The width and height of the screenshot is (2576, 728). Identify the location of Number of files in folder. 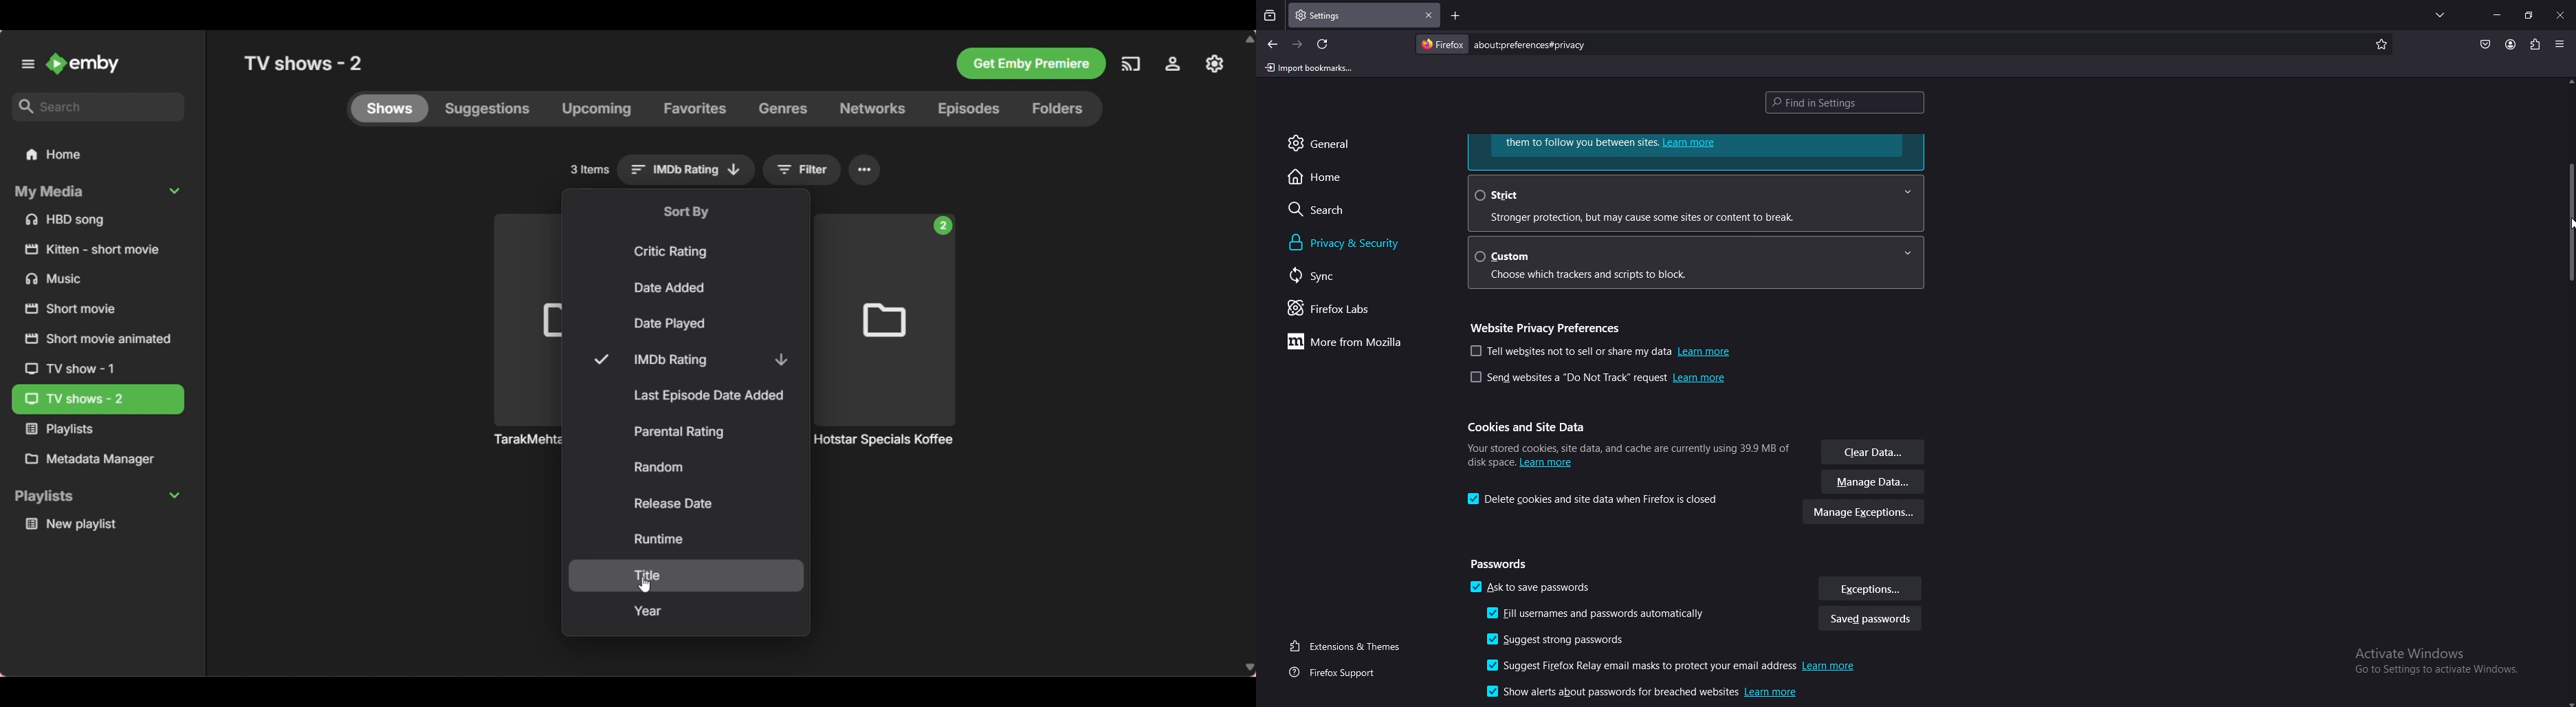
(943, 226).